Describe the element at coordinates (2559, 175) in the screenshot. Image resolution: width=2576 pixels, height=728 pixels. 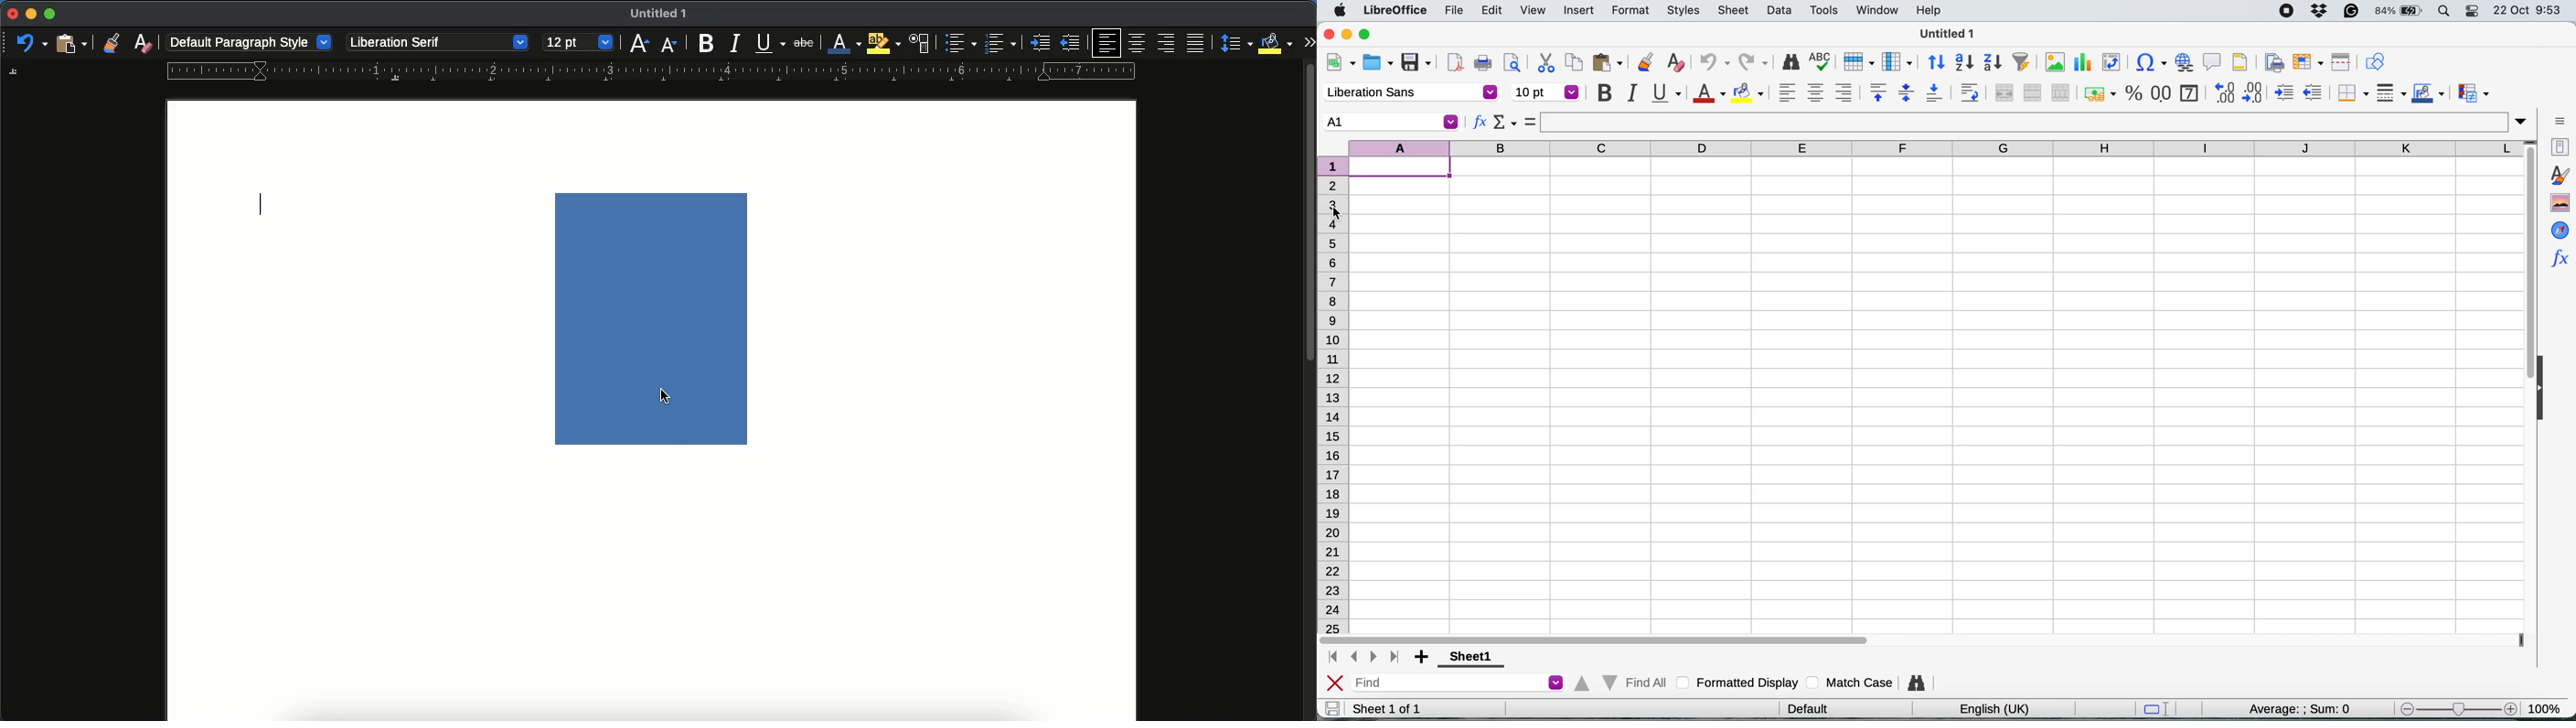
I see `styles` at that location.